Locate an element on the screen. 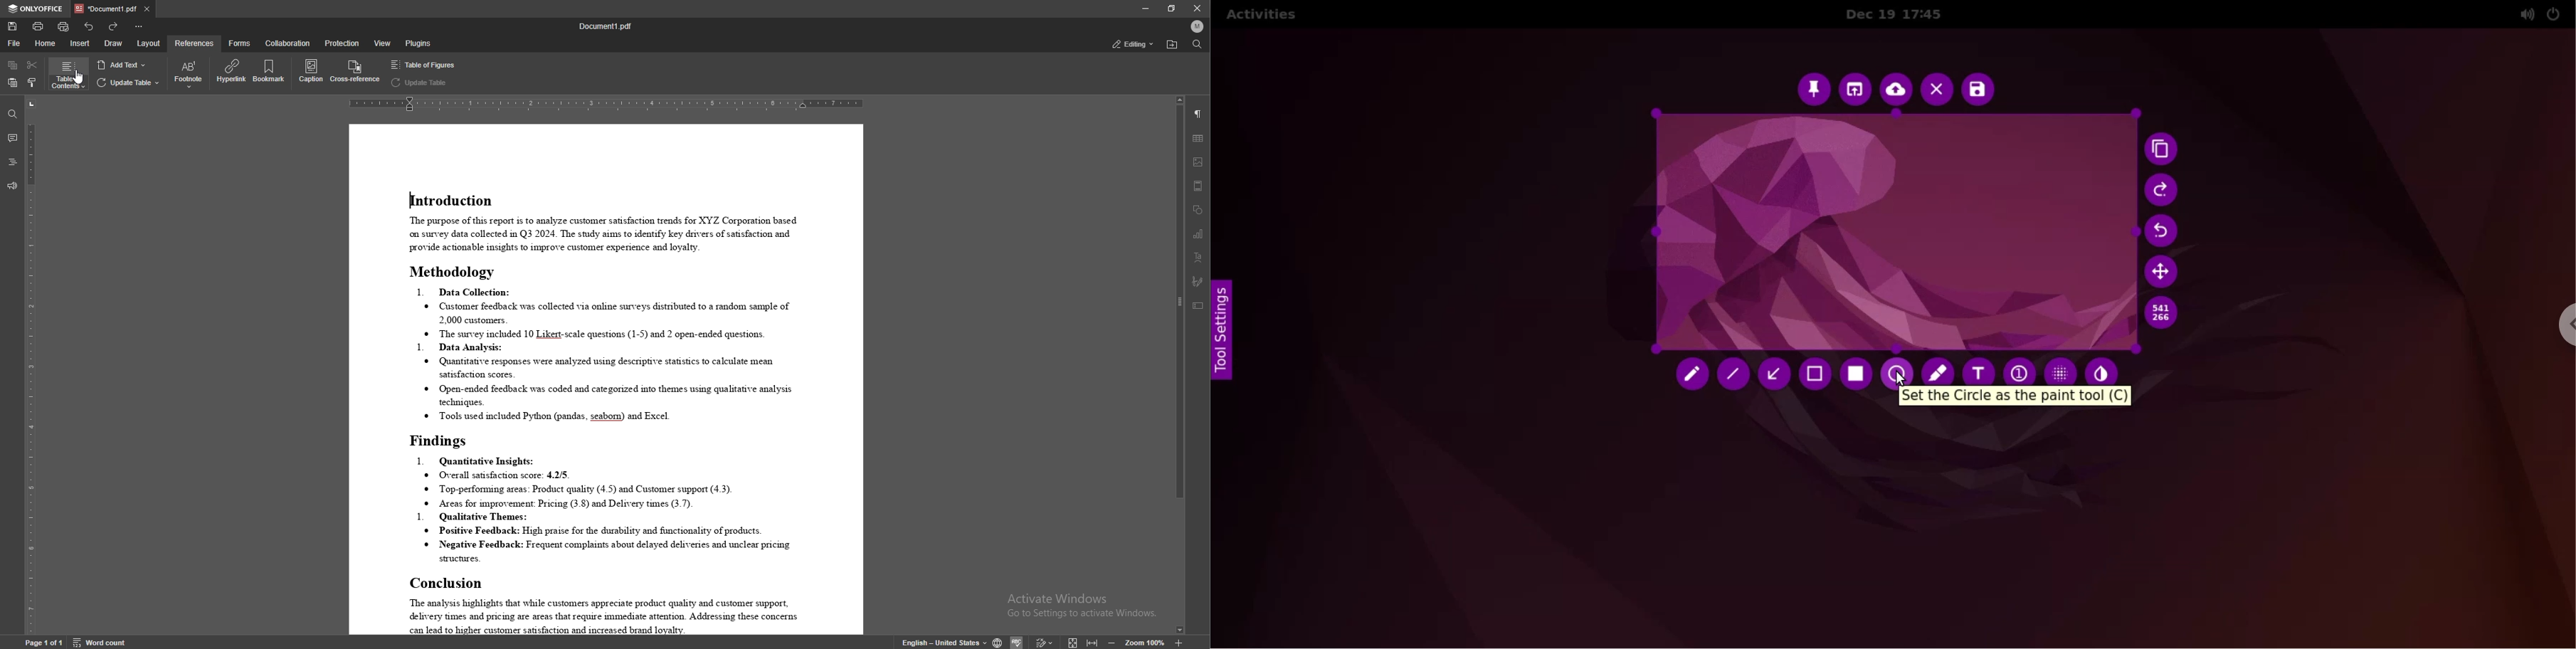 Image resolution: width=2576 pixels, height=672 pixels. choose app to open screenshot is located at coordinates (1857, 90).